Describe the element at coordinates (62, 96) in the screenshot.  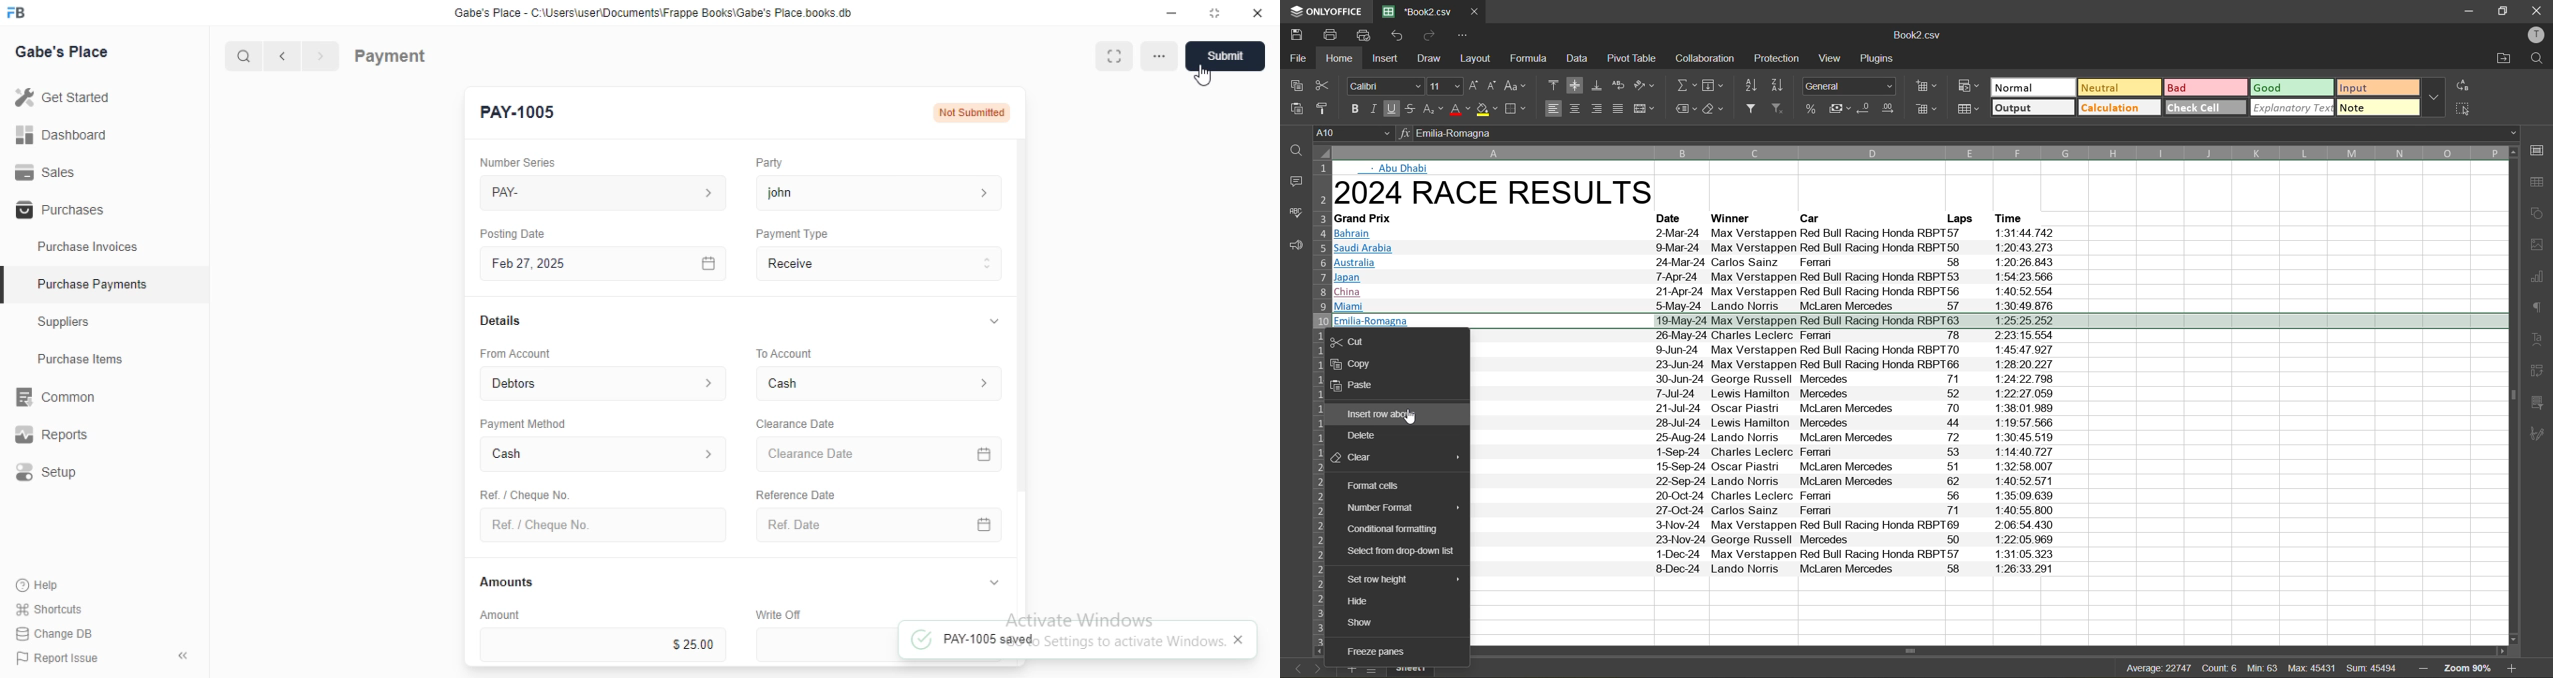
I see `Get Started` at that location.